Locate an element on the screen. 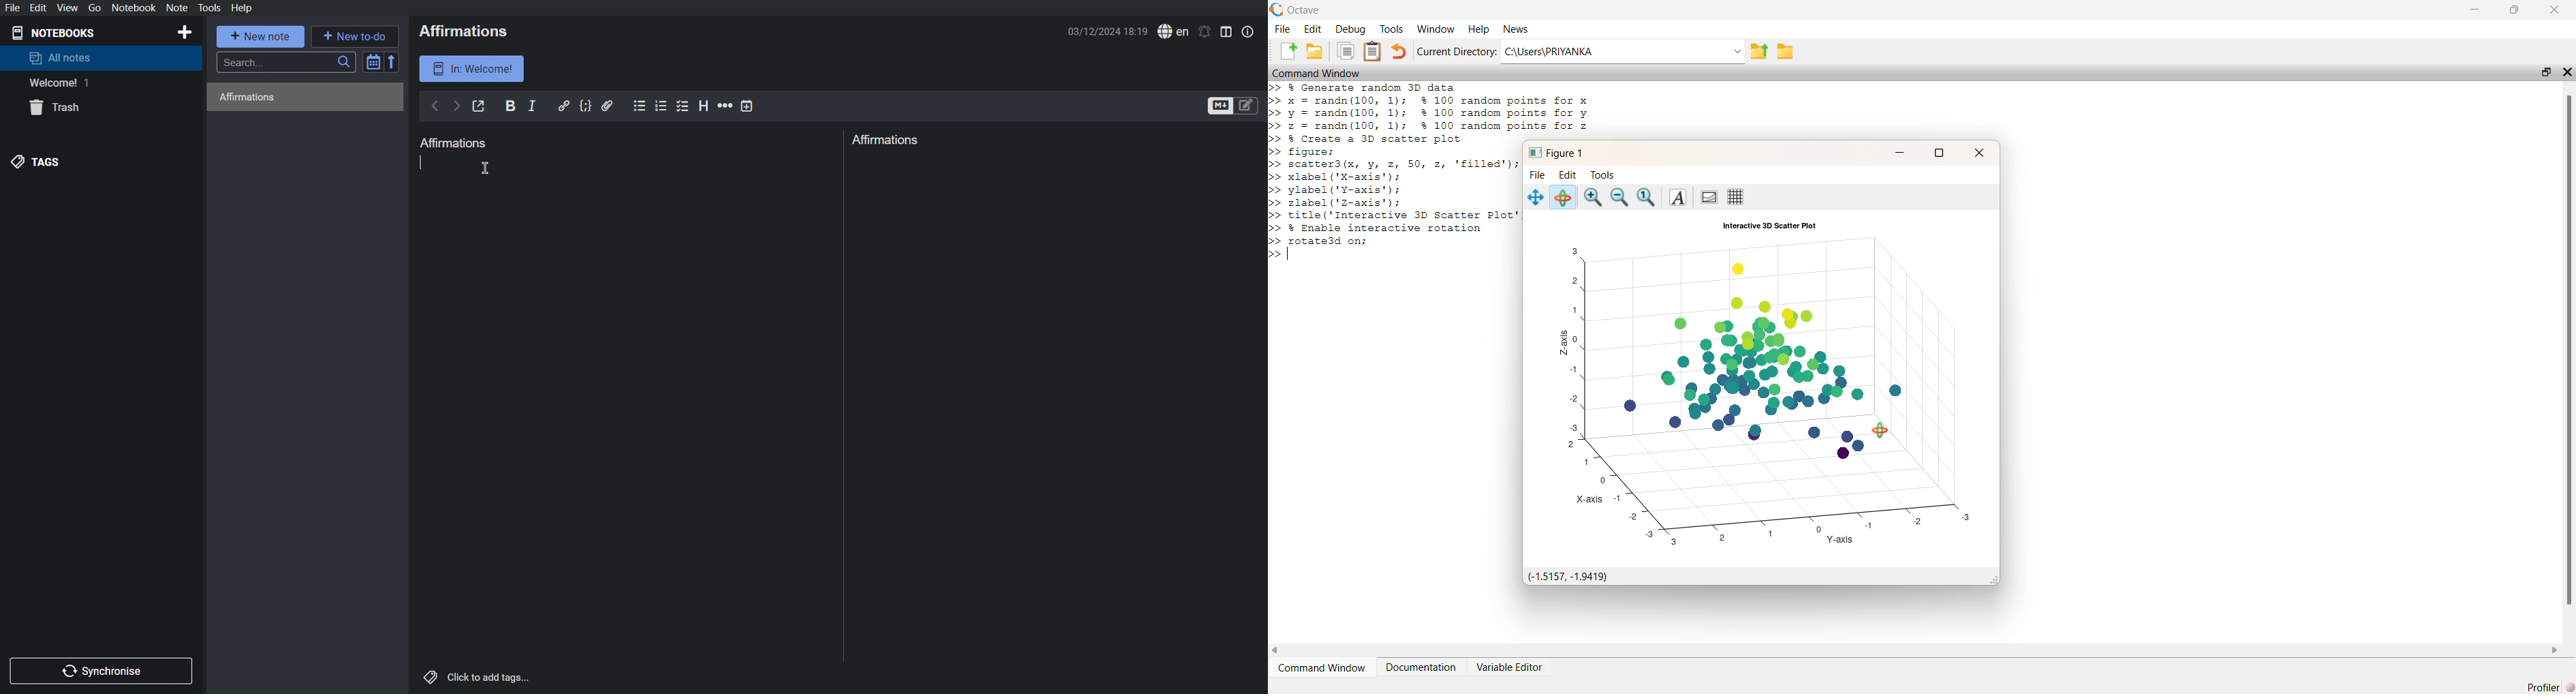 Image resolution: width=2576 pixels, height=700 pixels. Affirmations is located at coordinates (888, 140).